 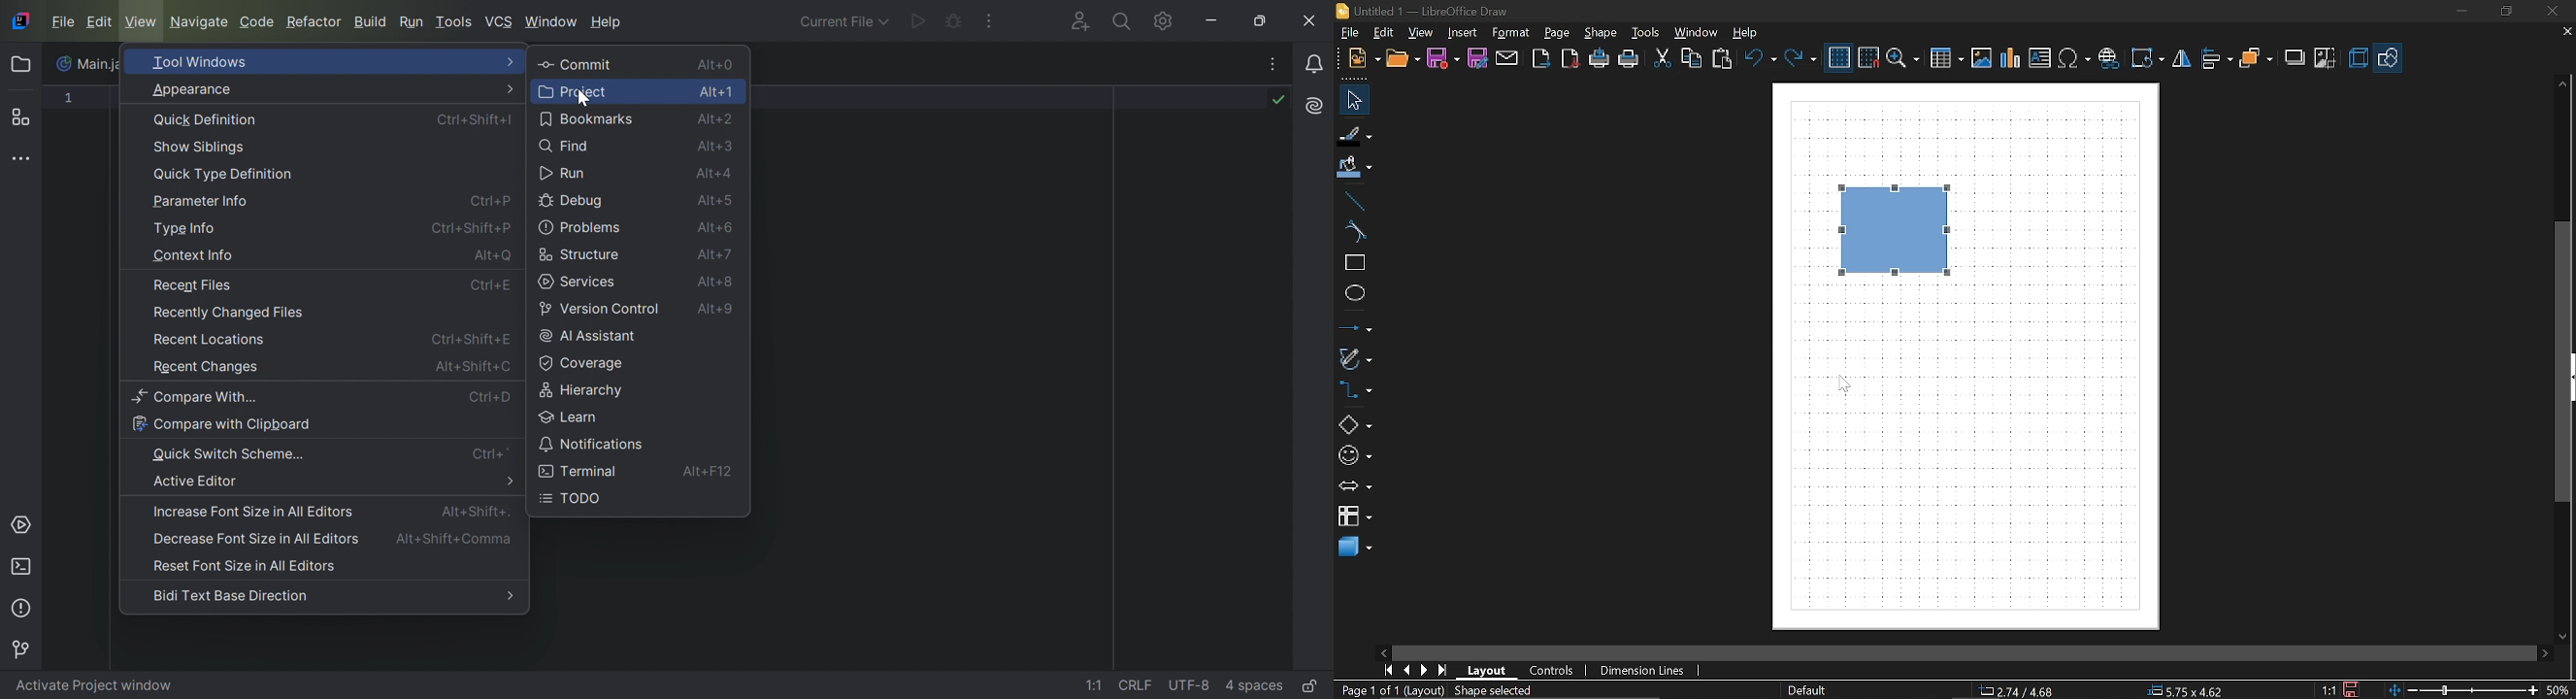 What do you see at coordinates (599, 310) in the screenshot?
I see `Version Control` at bounding box center [599, 310].